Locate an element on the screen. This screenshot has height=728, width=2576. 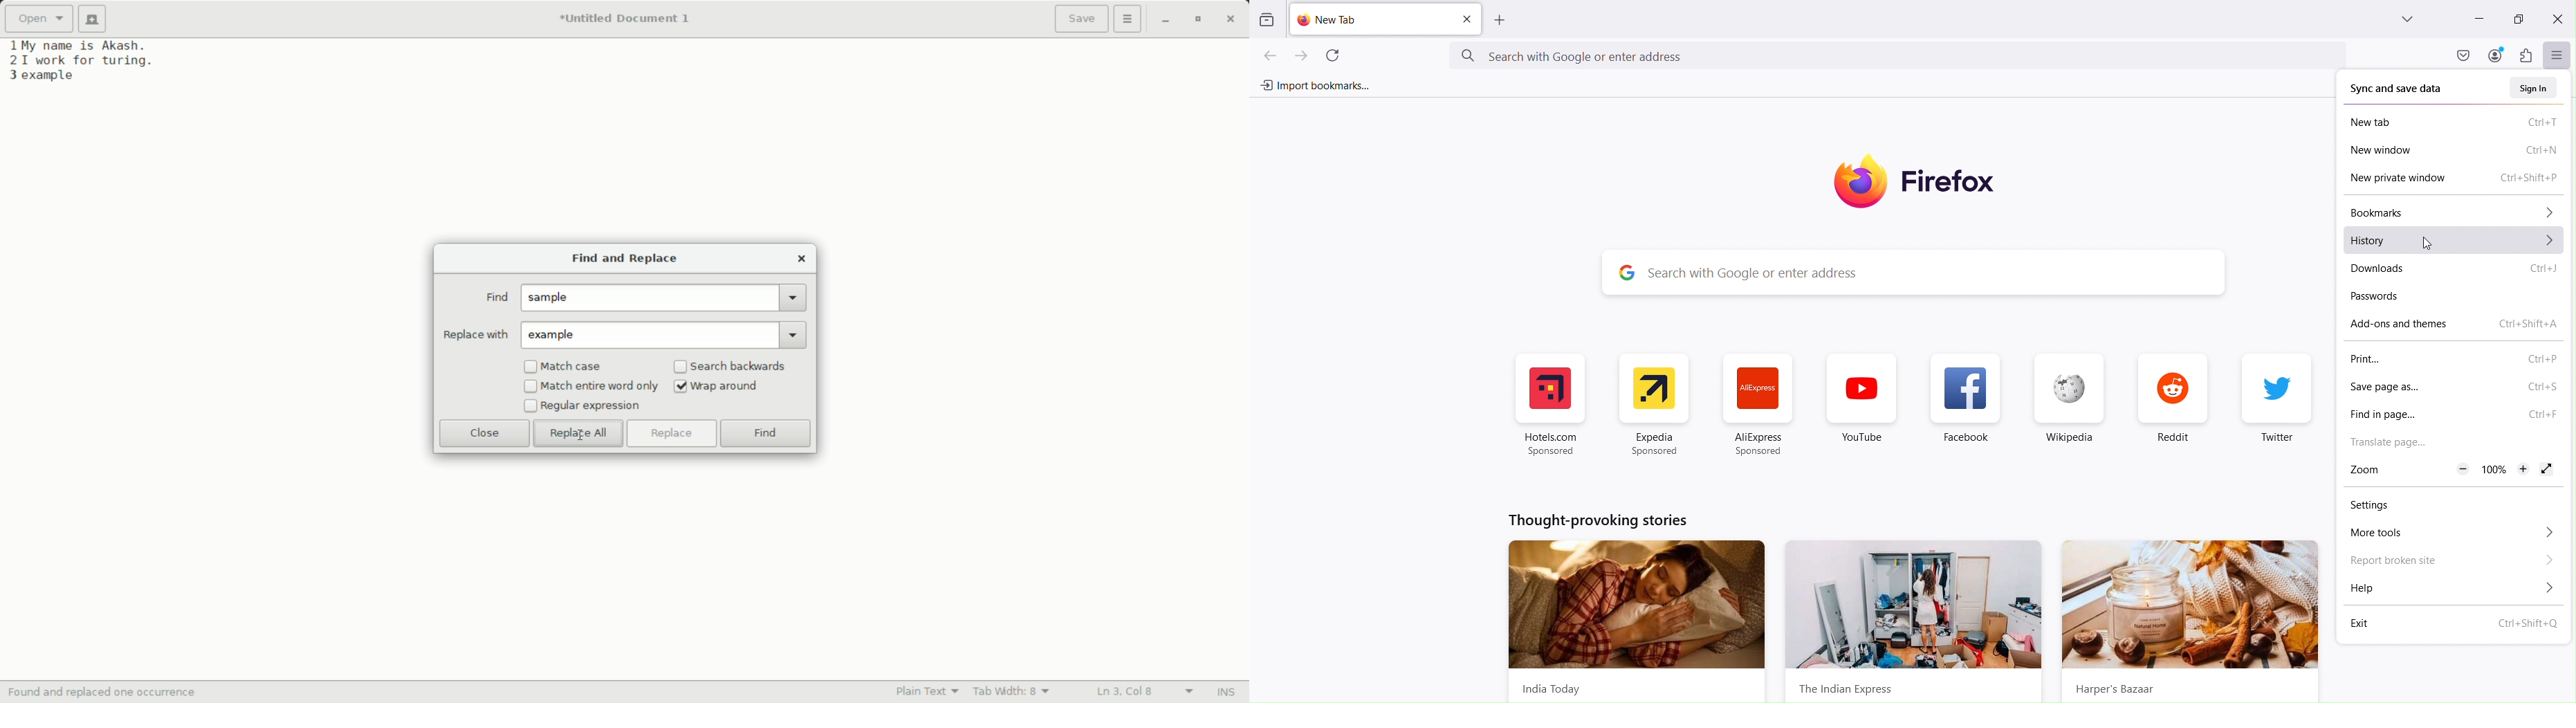
1My name is Akash. is located at coordinates (80, 45).